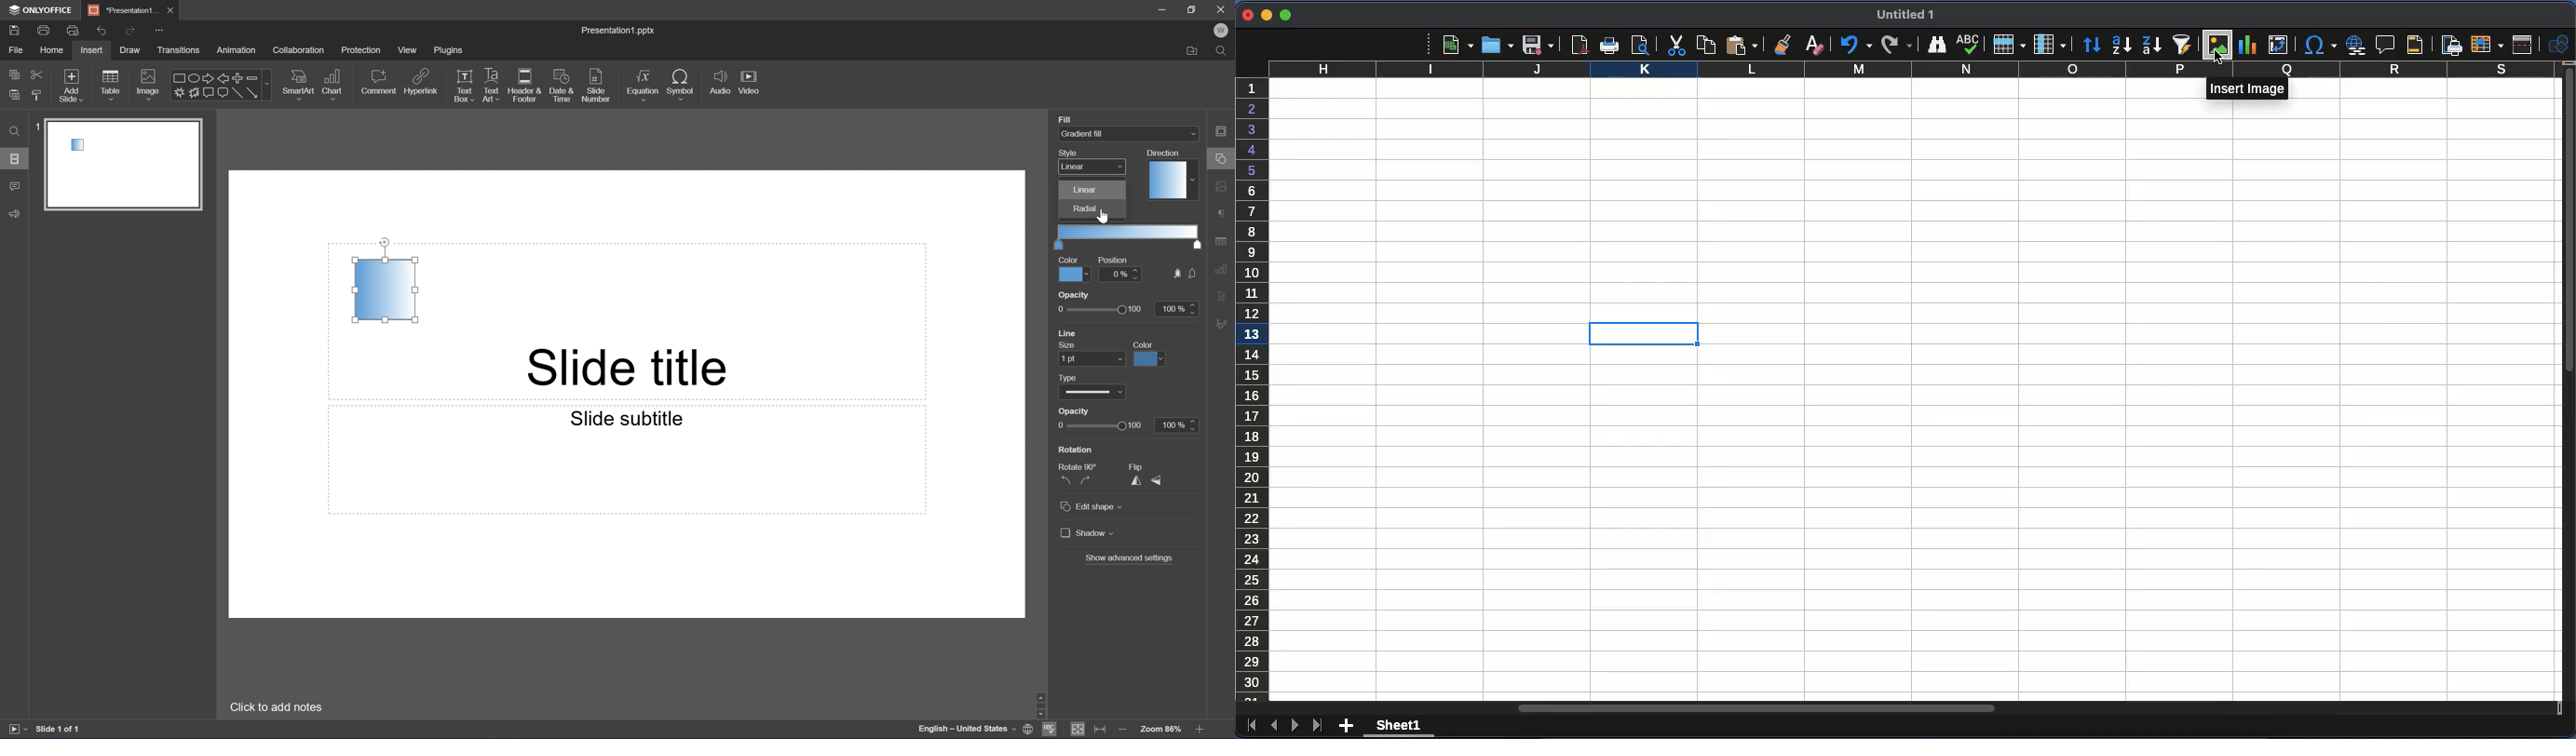  I want to click on slide, so click(124, 166).